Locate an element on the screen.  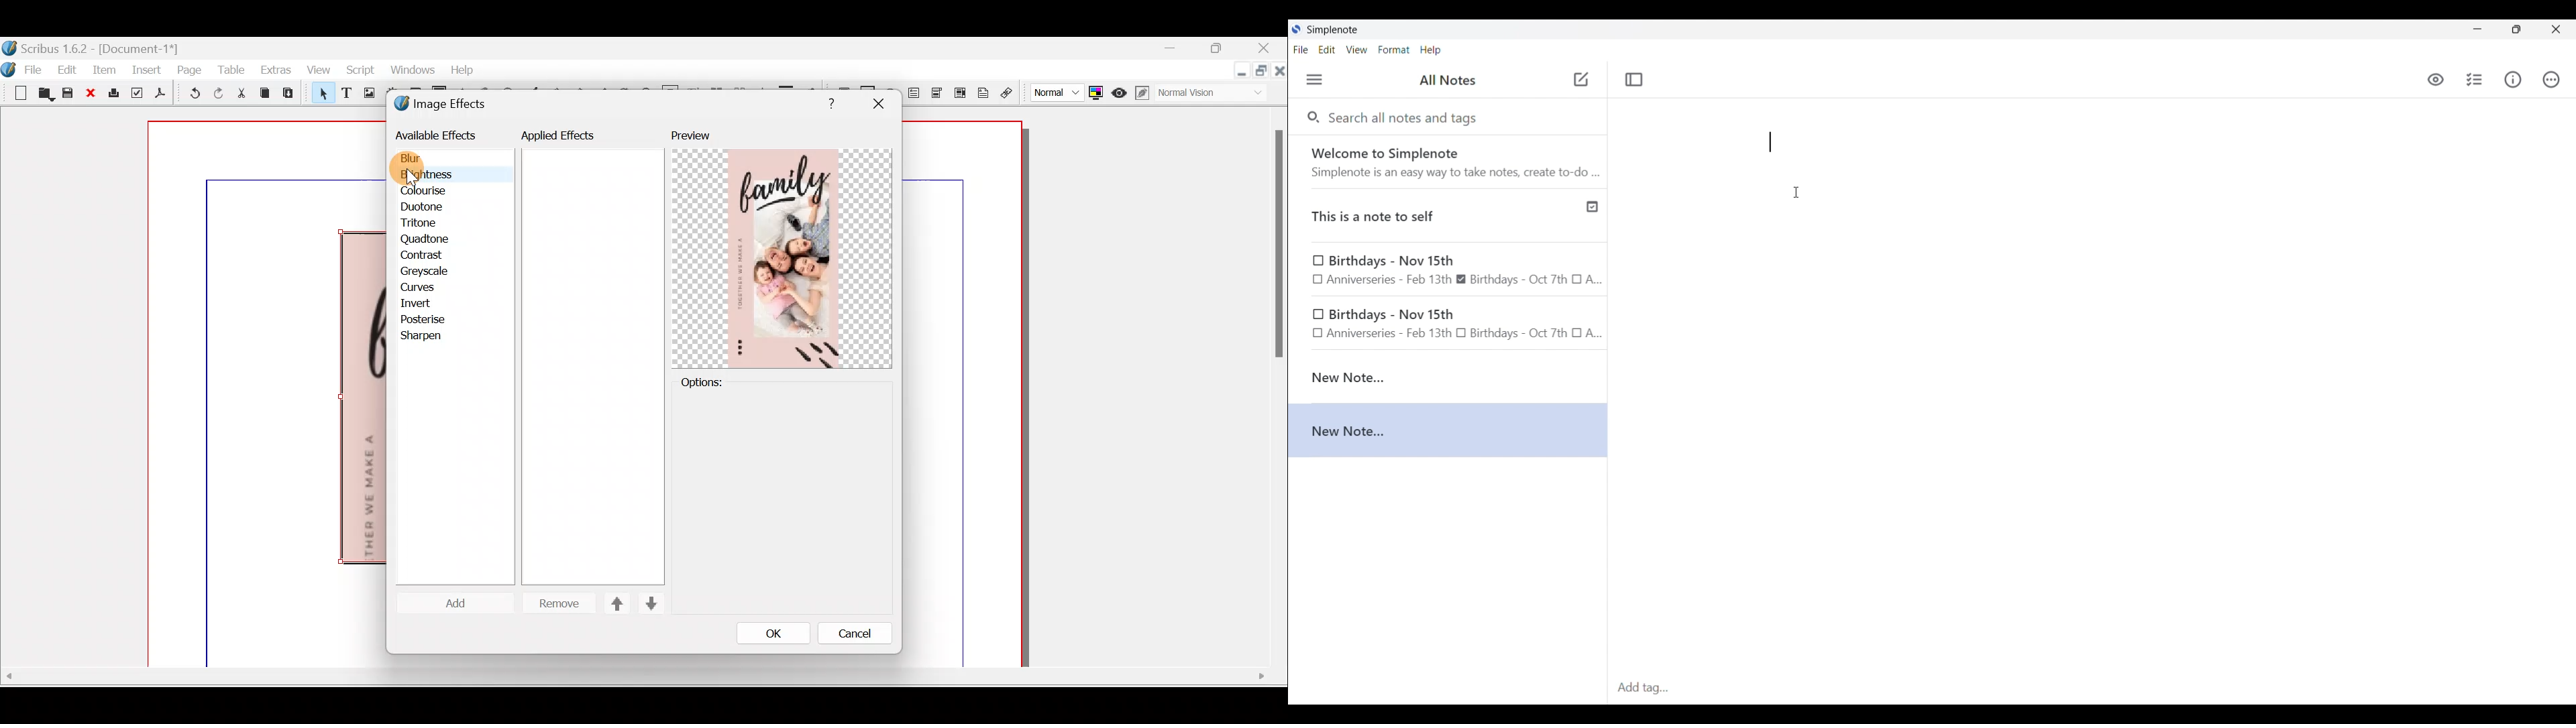
File menu is located at coordinates (1301, 49).